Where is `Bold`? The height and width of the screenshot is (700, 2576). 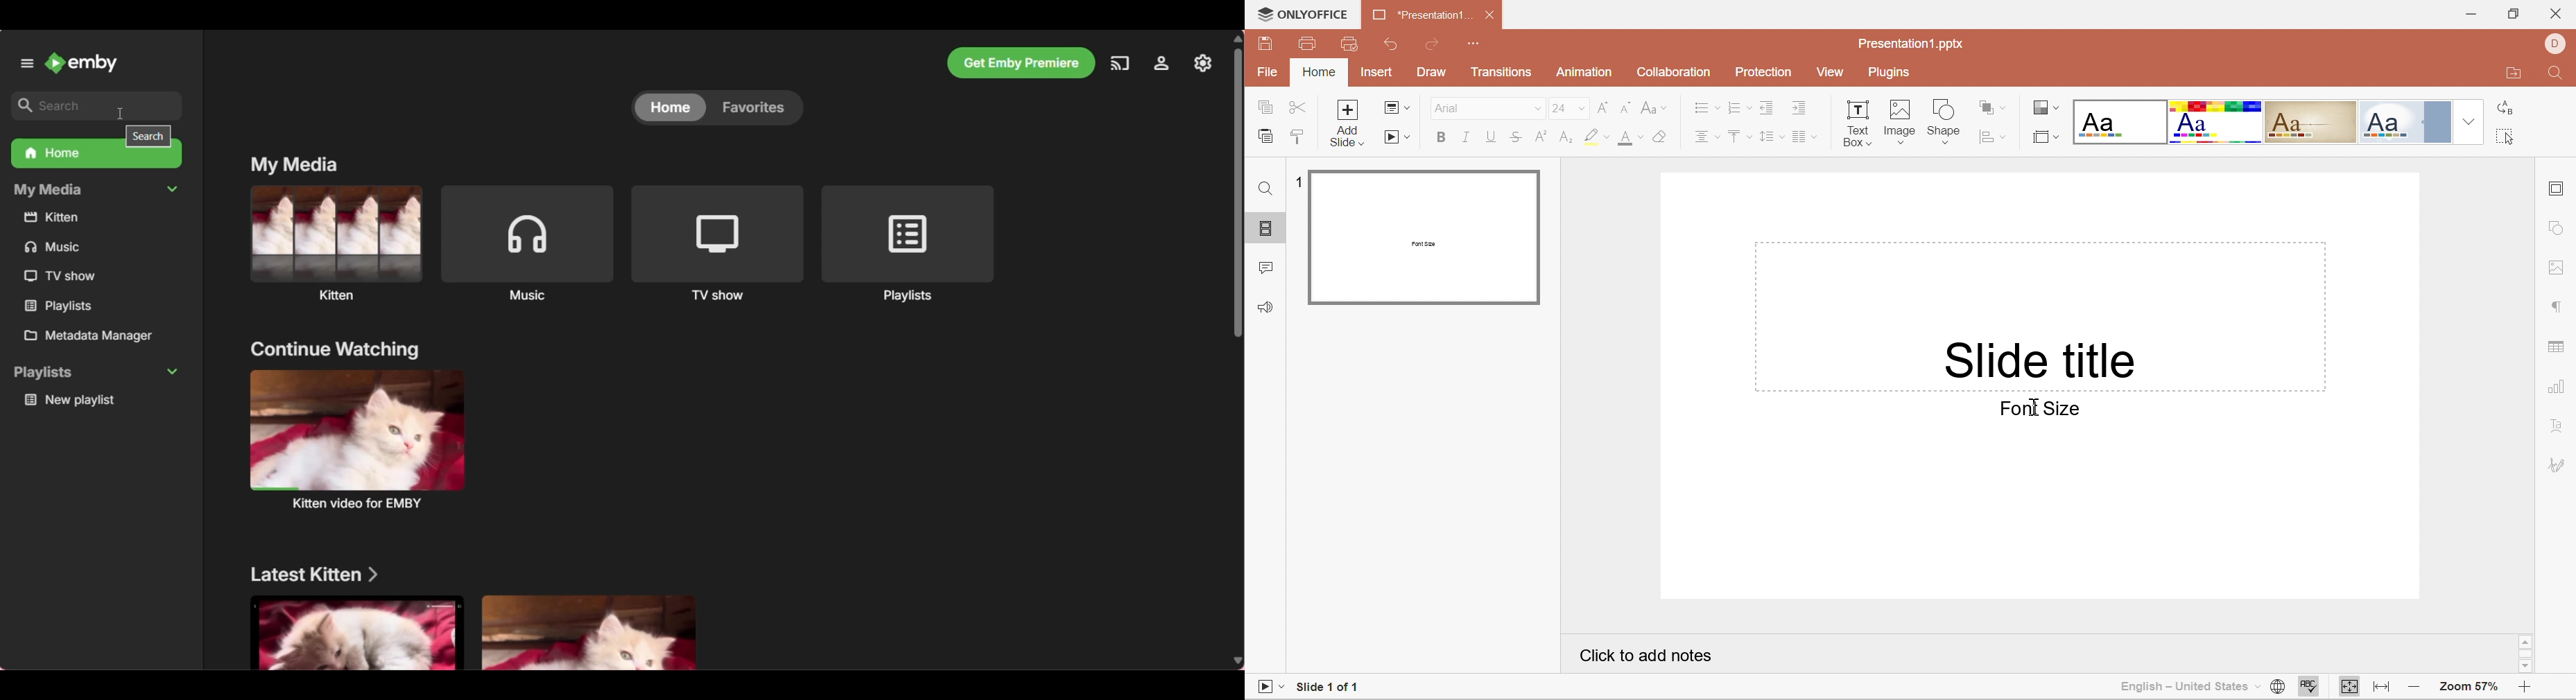
Bold is located at coordinates (1442, 137).